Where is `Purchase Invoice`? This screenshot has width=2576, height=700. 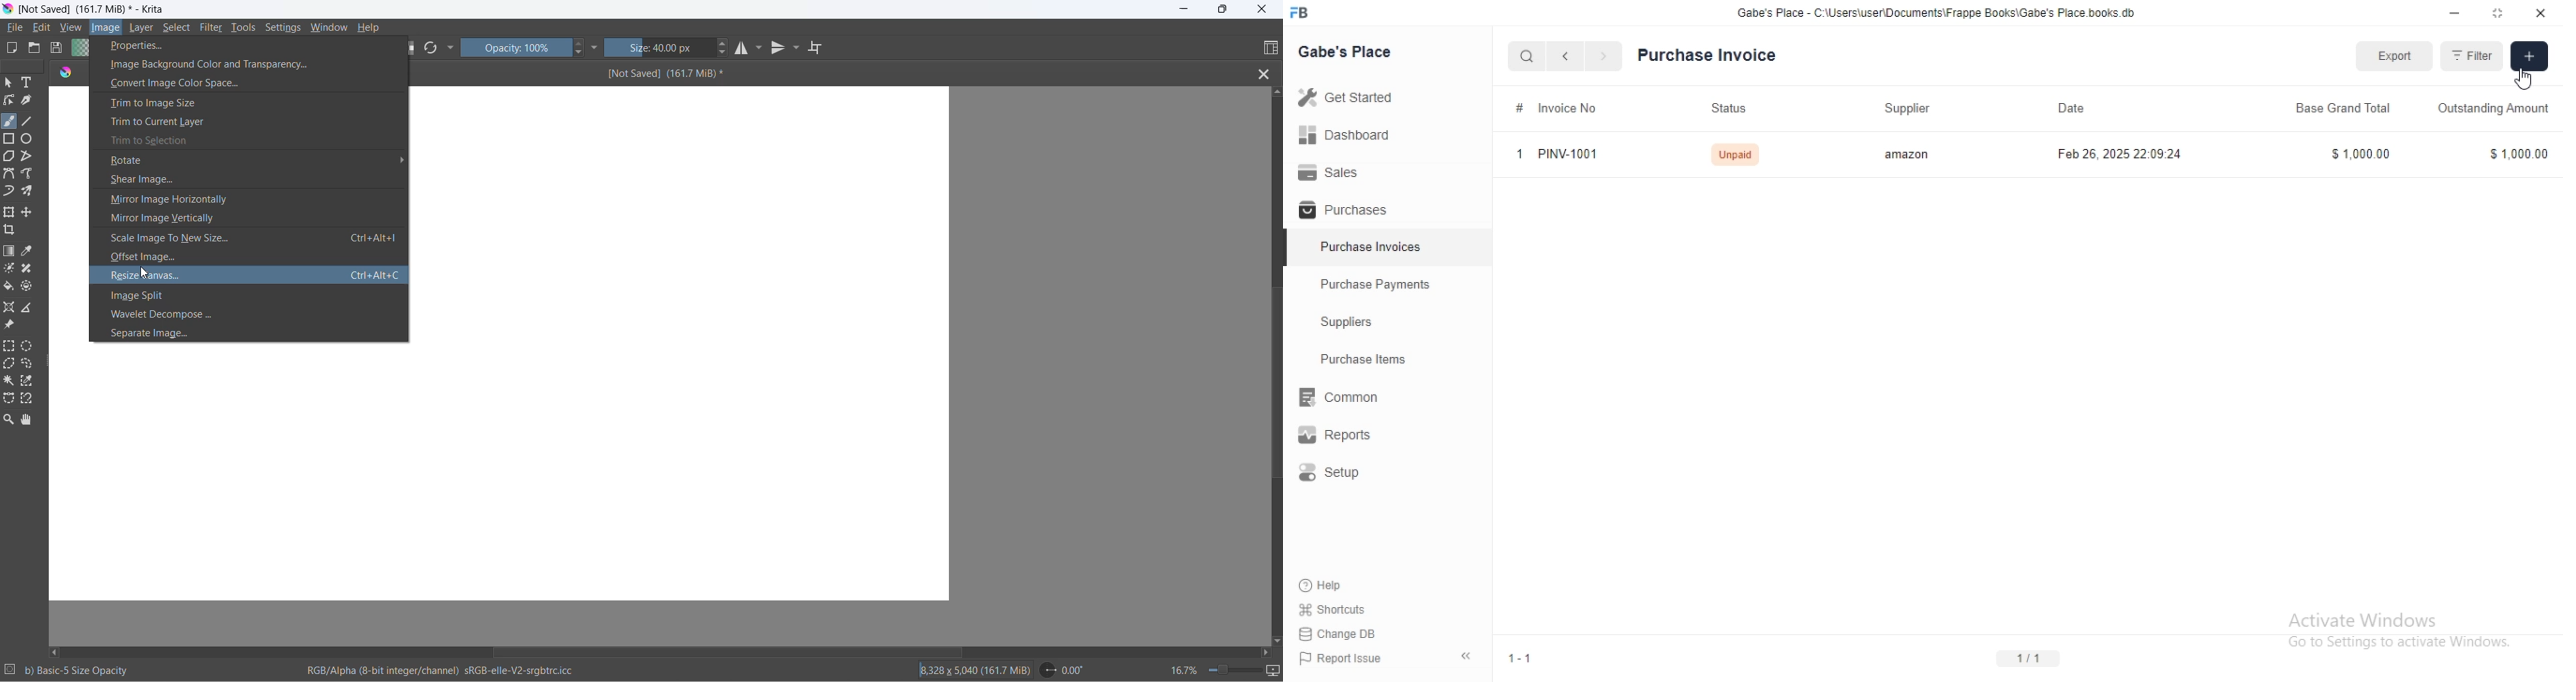 Purchase Invoice is located at coordinates (1708, 55).